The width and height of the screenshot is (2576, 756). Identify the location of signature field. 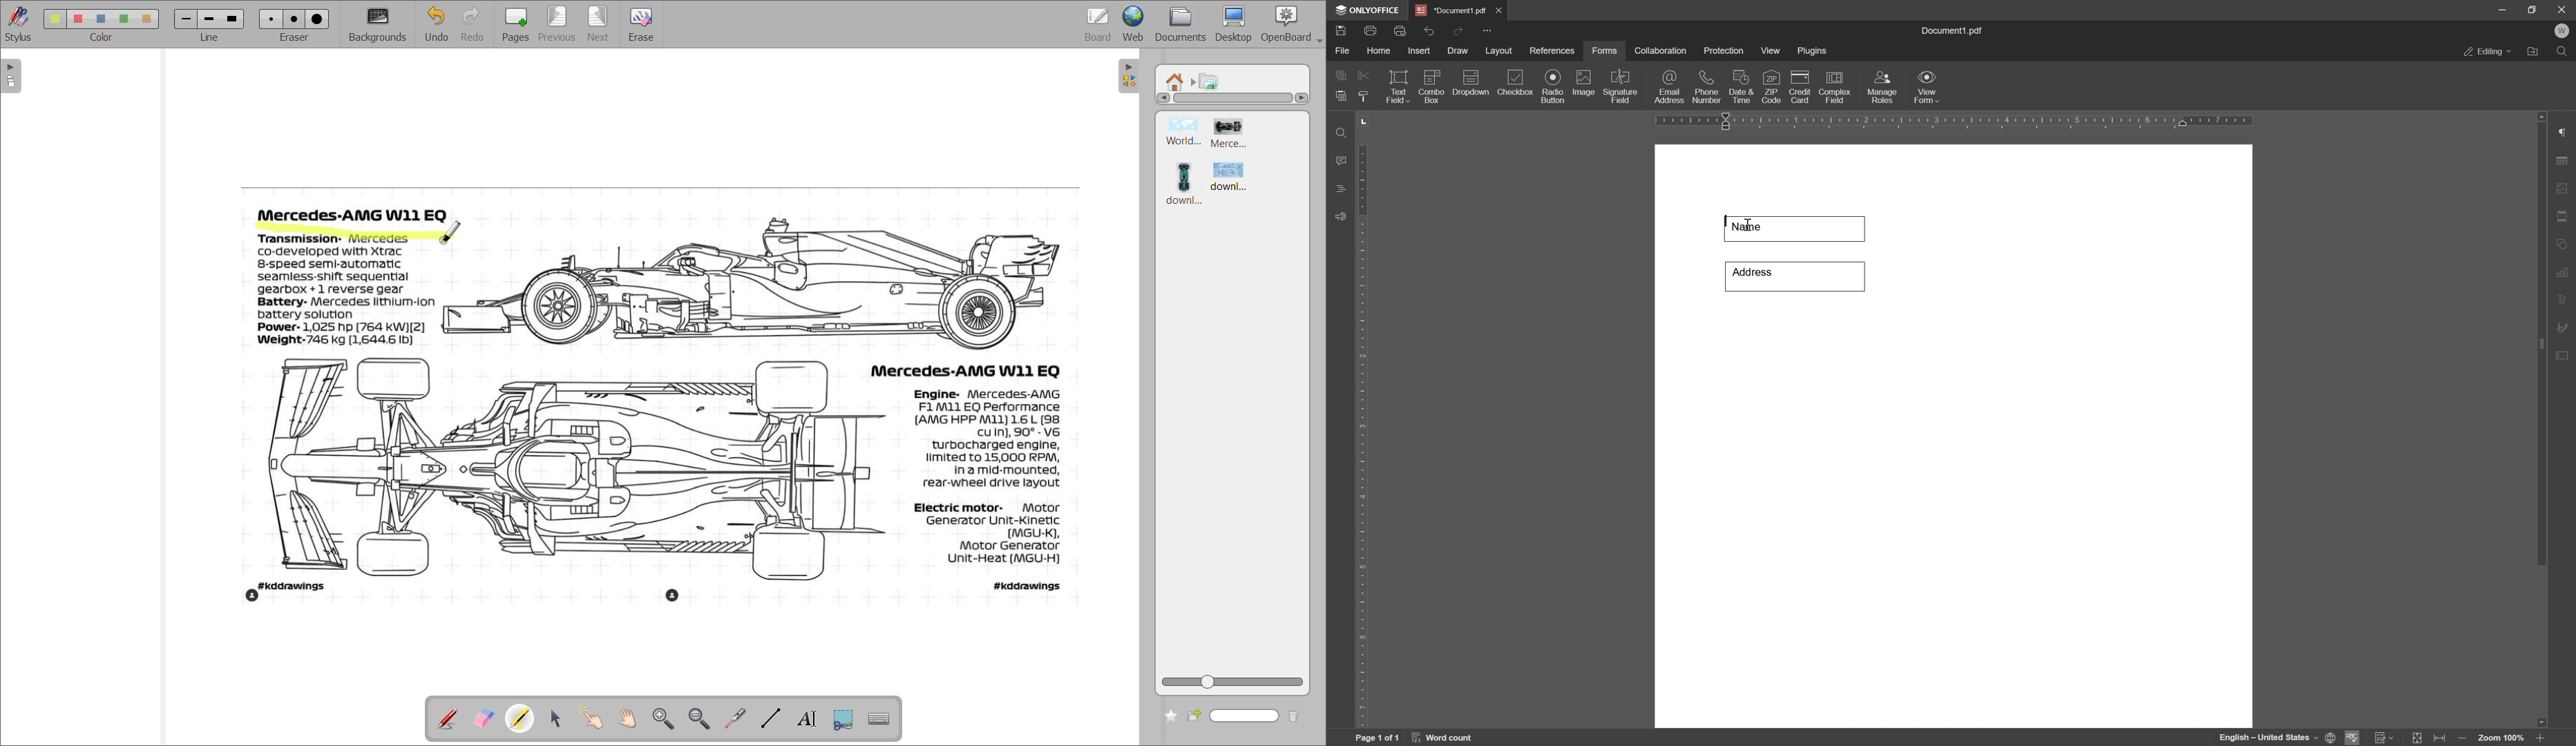
(1622, 87).